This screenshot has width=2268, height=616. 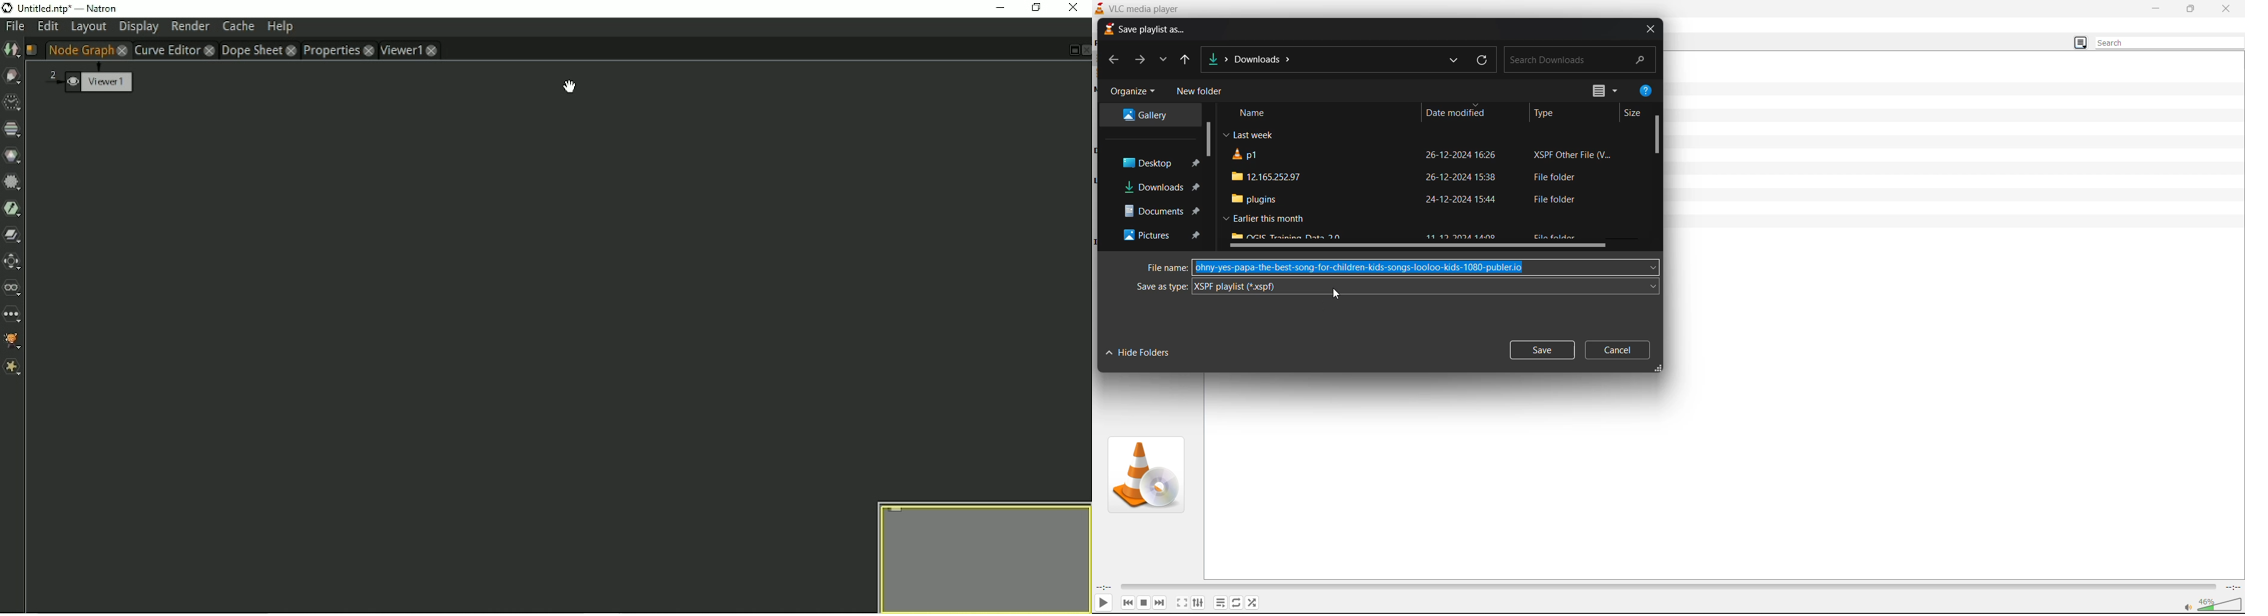 I want to click on Dope Sheet, so click(x=250, y=50).